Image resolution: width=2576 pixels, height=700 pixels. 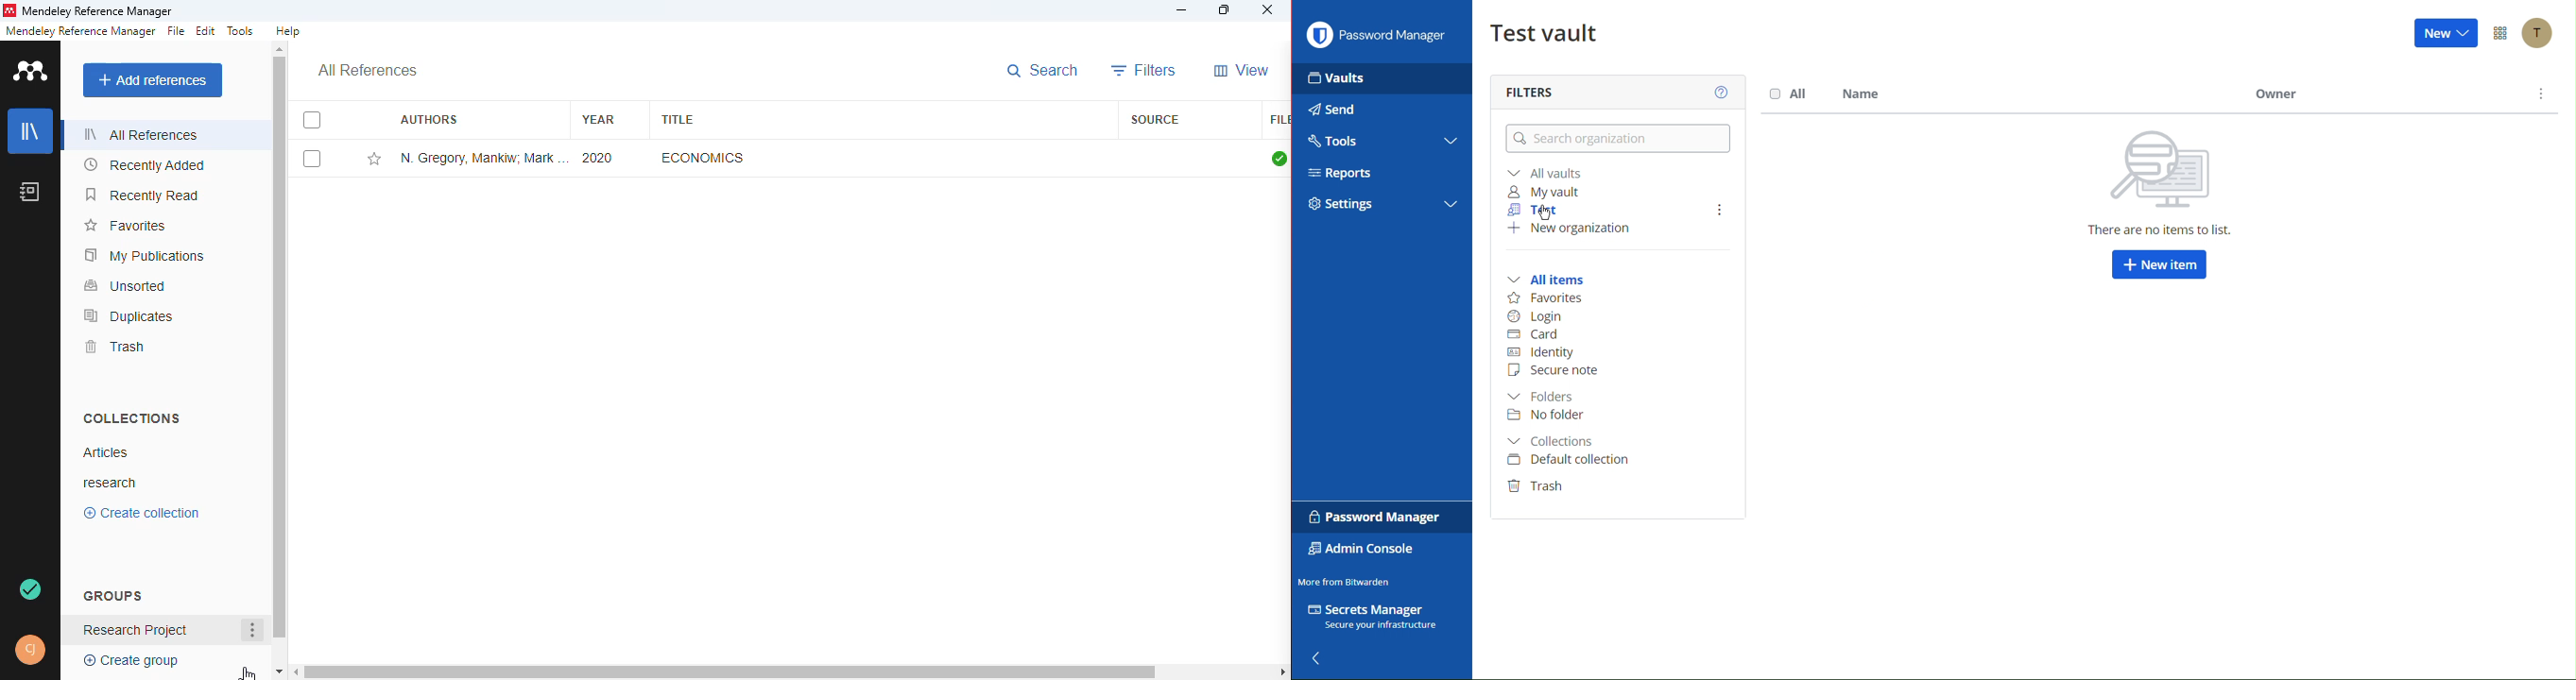 What do you see at coordinates (2502, 33) in the screenshot?
I see `More Options` at bounding box center [2502, 33].